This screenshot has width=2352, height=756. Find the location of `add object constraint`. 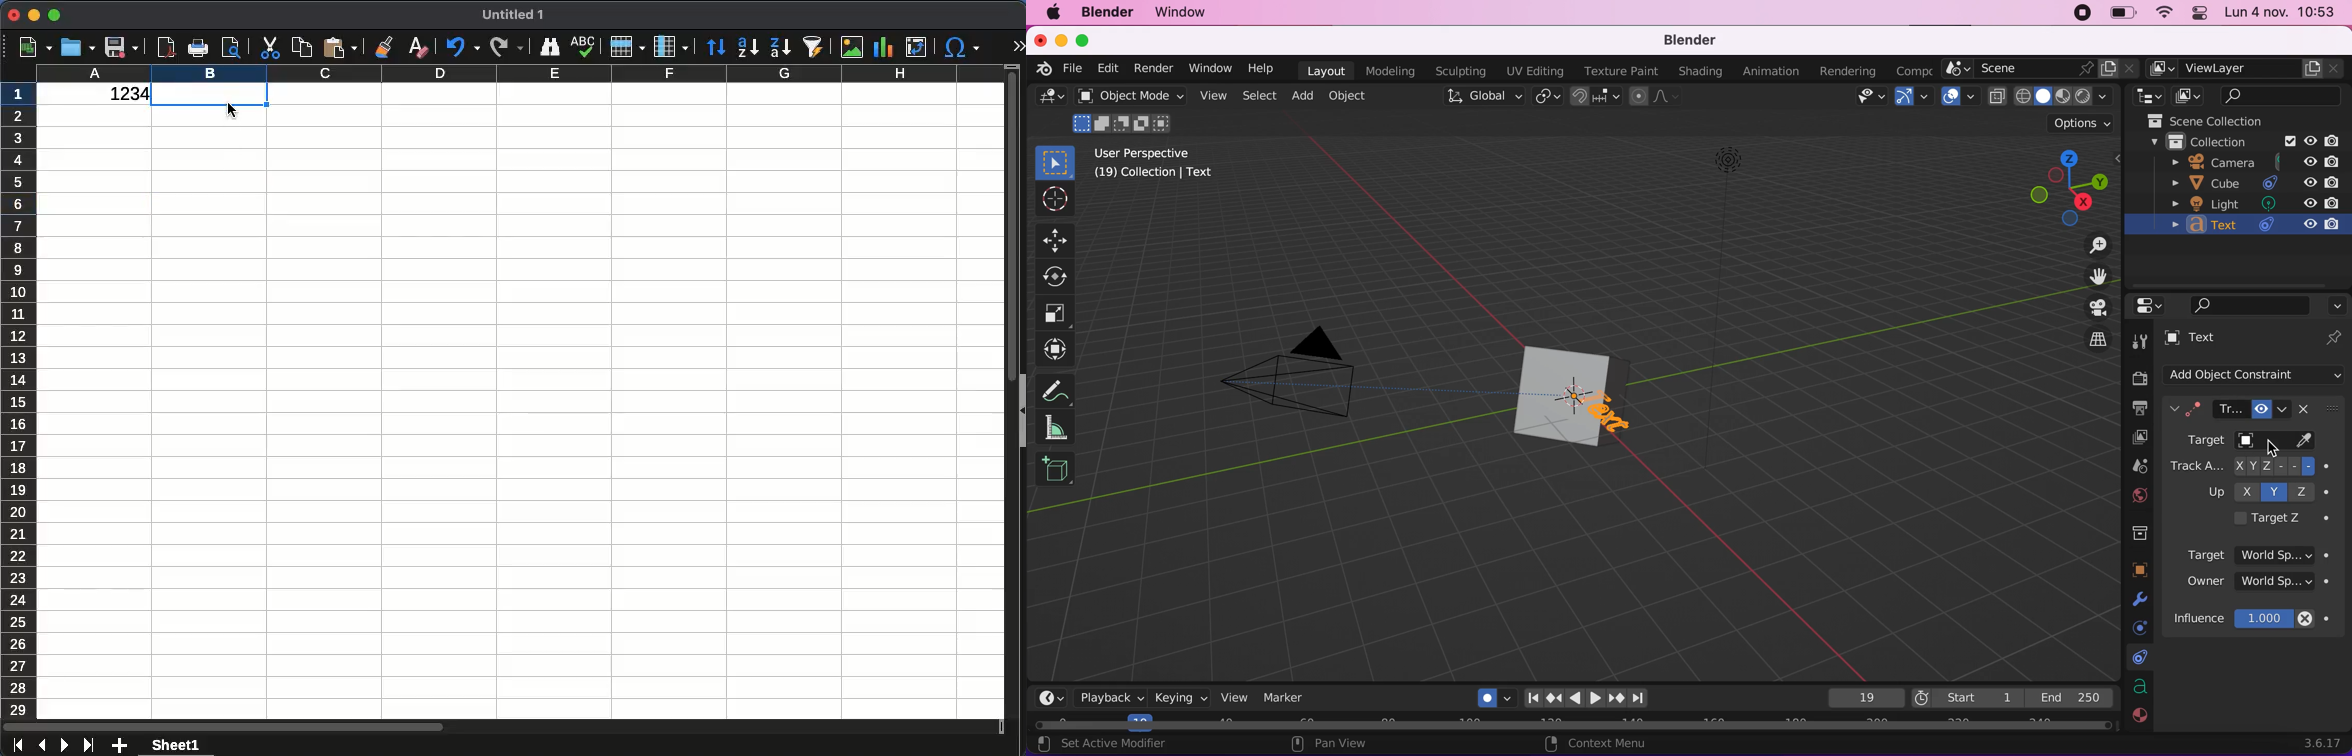

add object constraint is located at coordinates (2259, 375).